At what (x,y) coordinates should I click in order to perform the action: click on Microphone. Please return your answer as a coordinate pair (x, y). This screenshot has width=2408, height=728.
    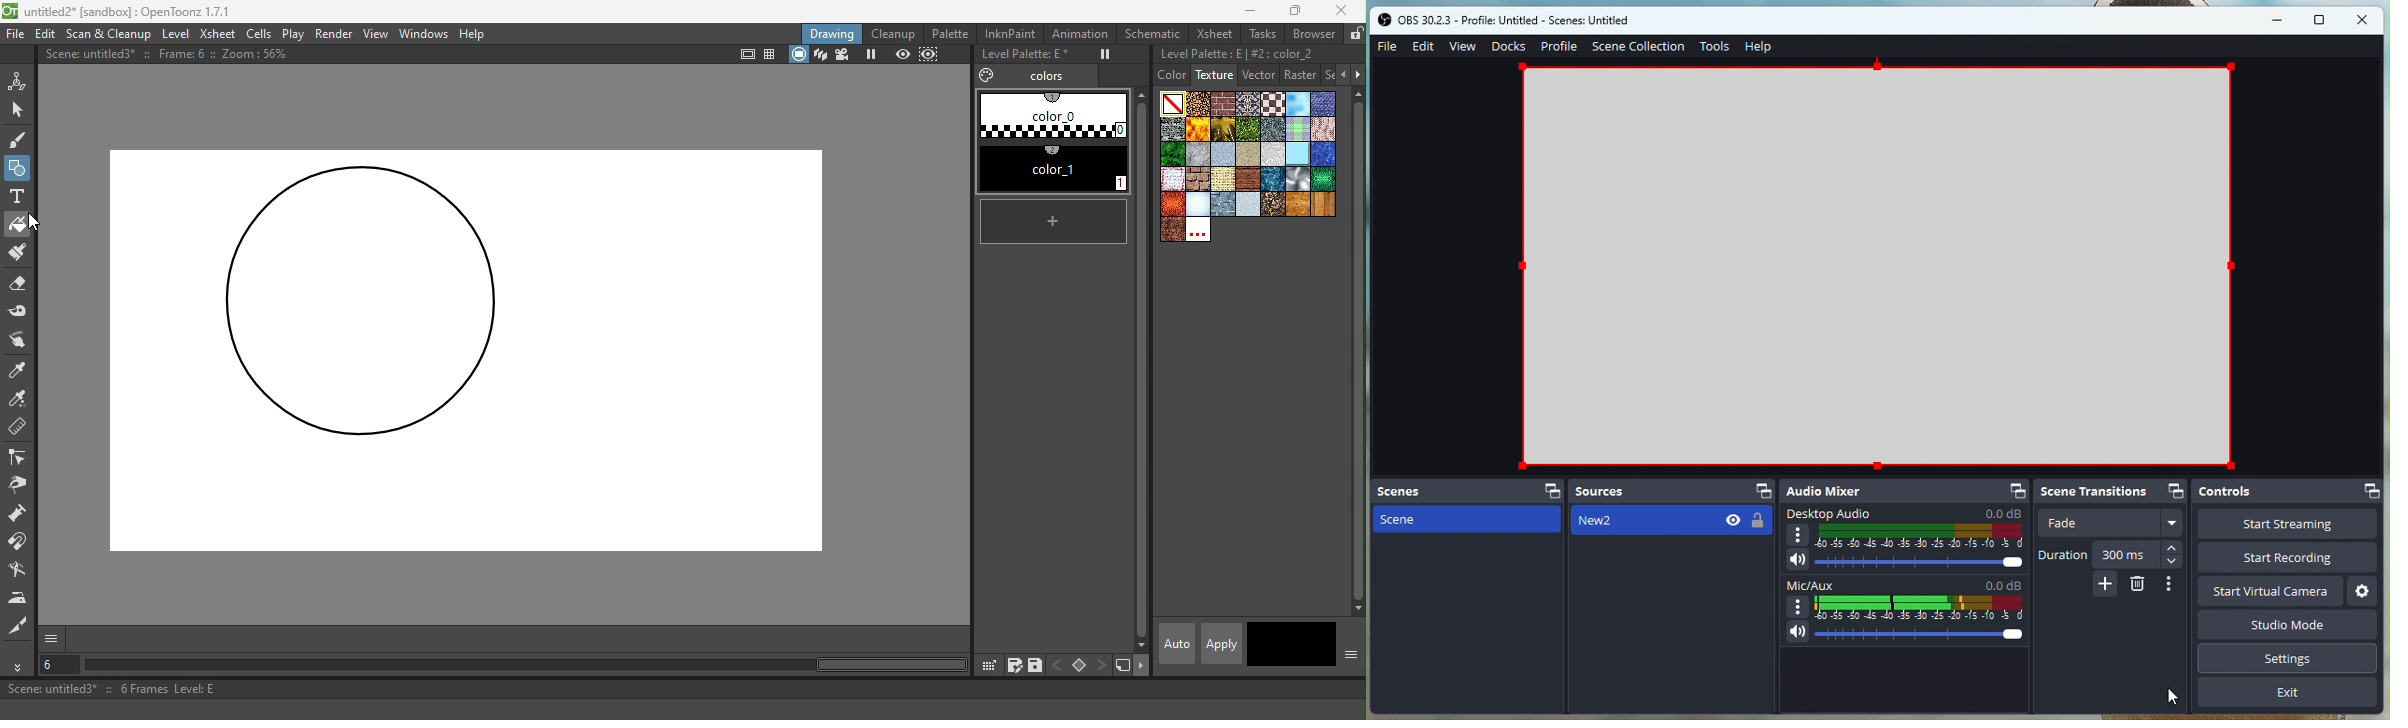
    Looking at the image, I should click on (1795, 632).